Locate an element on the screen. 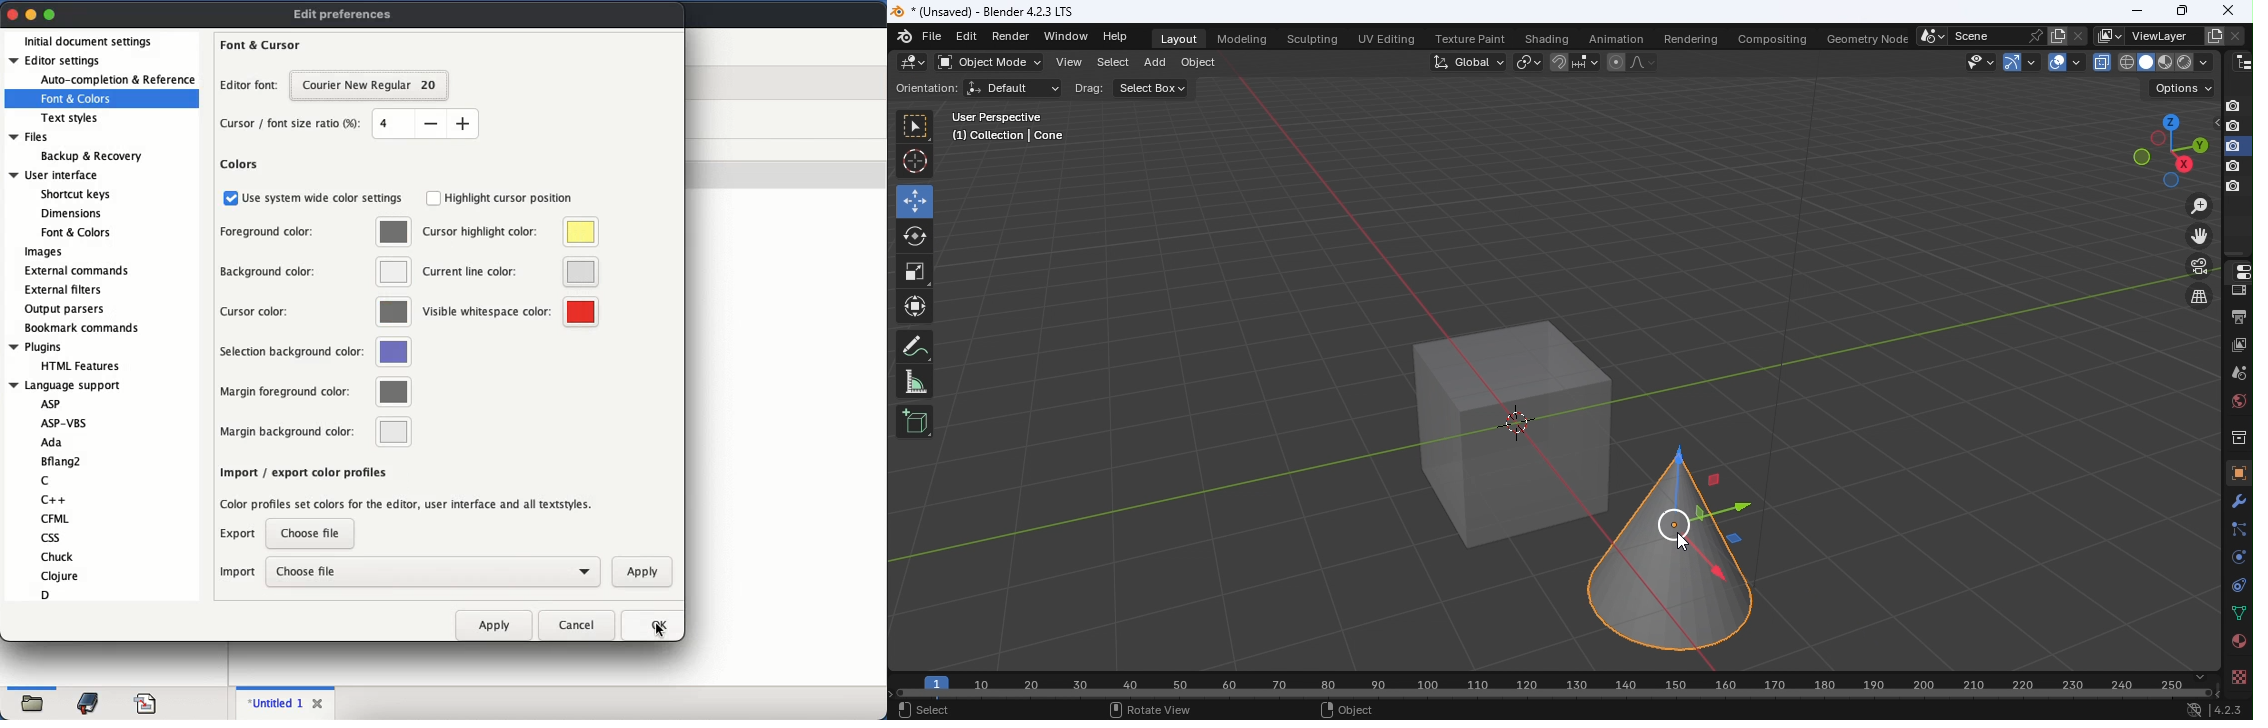  increase is located at coordinates (463, 124).